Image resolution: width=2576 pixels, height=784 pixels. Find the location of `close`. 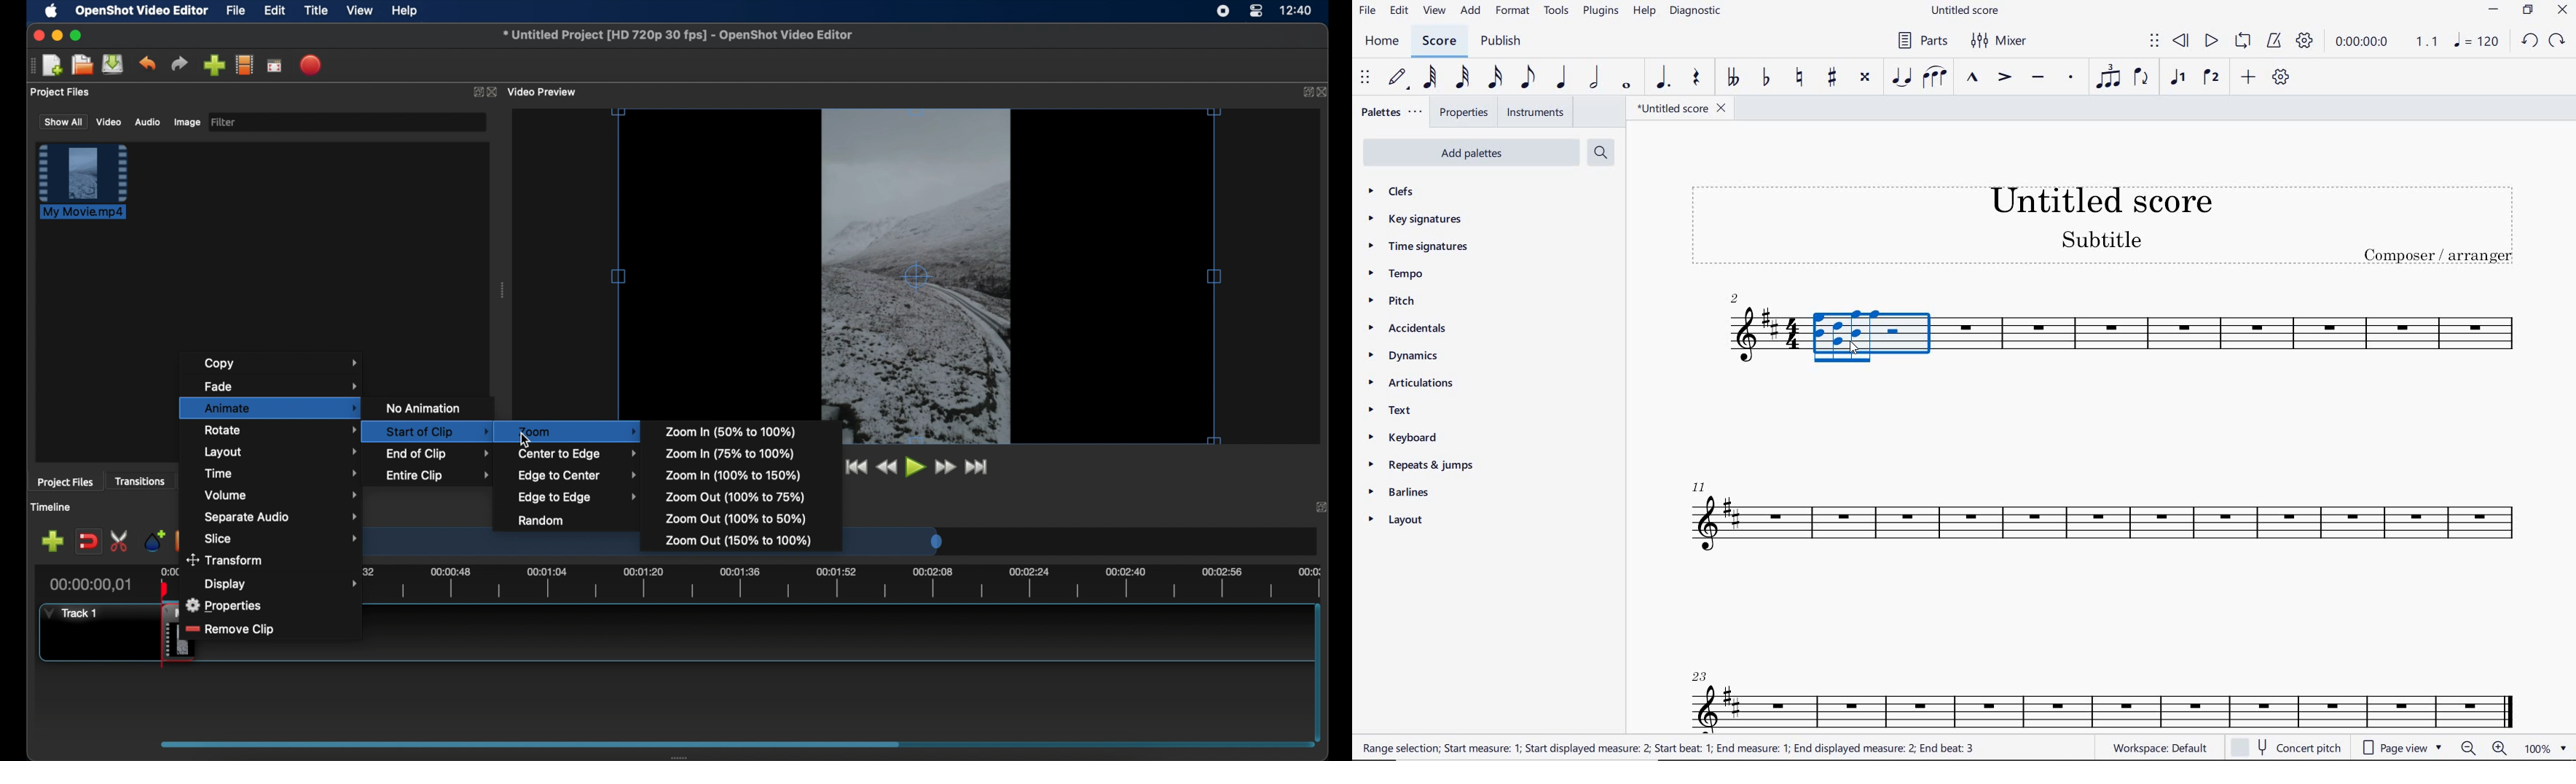

close is located at coordinates (37, 35).